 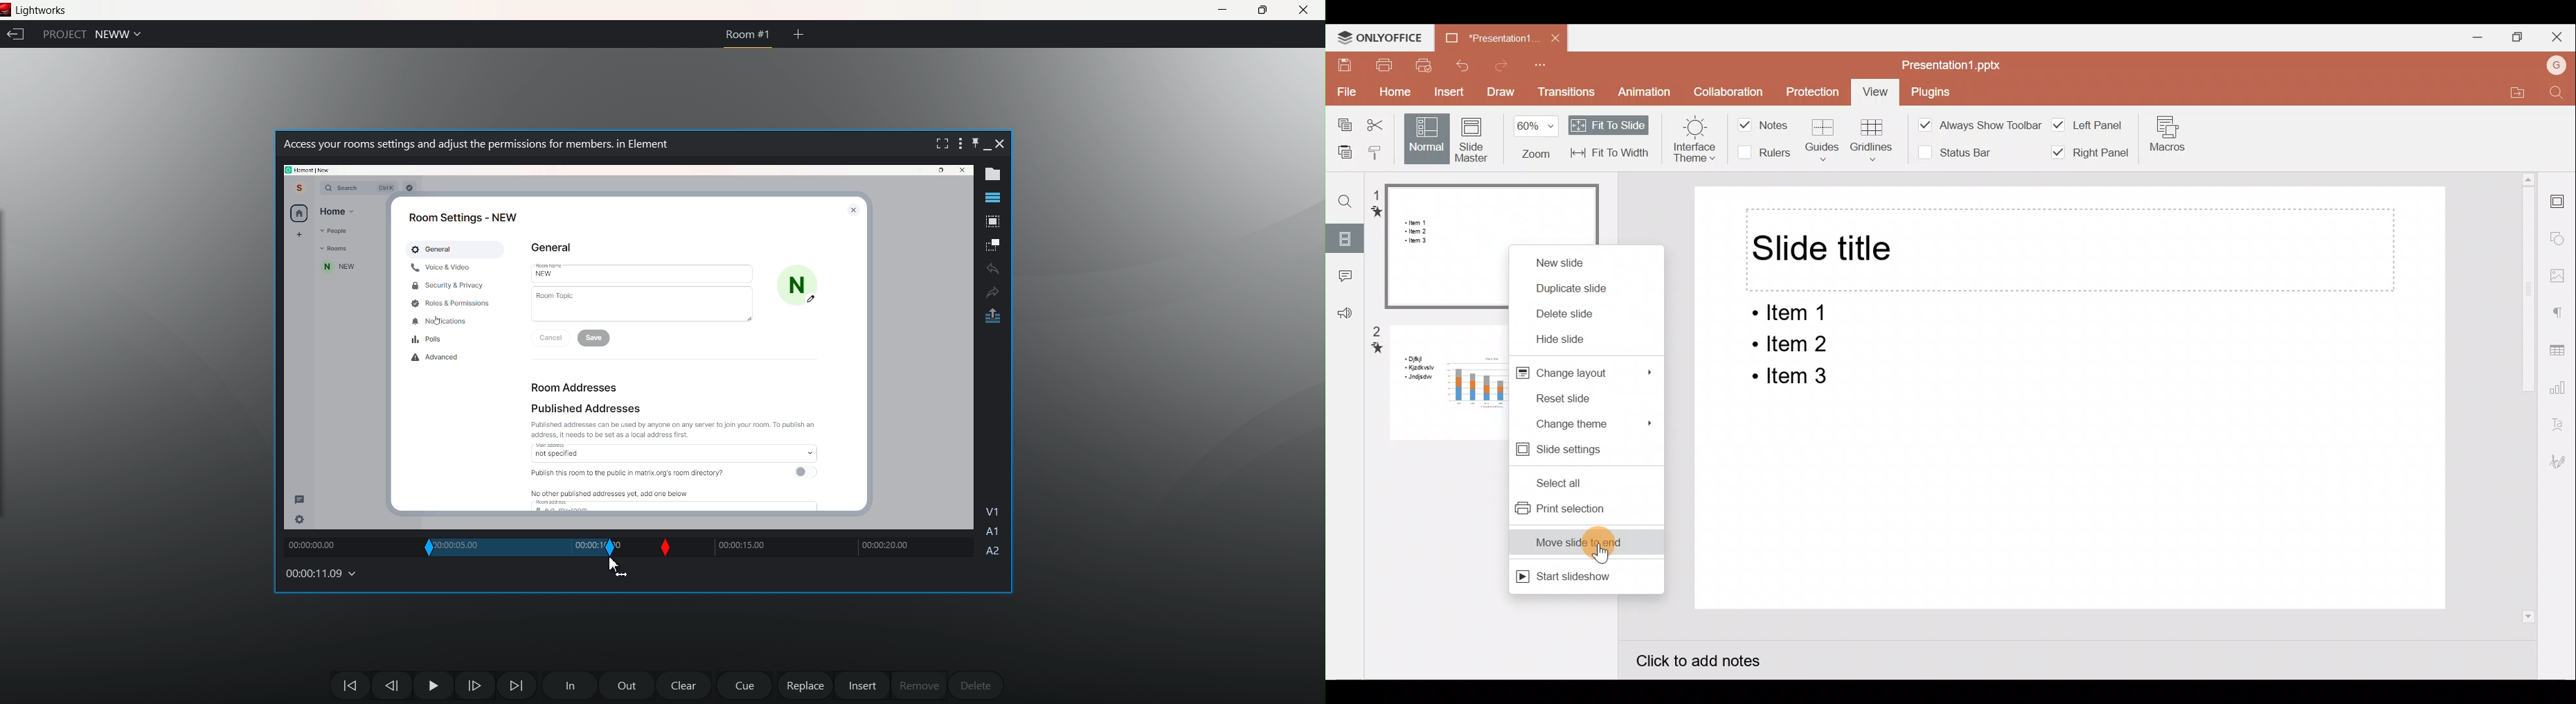 I want to click on Paragraph settings, so click(x=2561, y=312).